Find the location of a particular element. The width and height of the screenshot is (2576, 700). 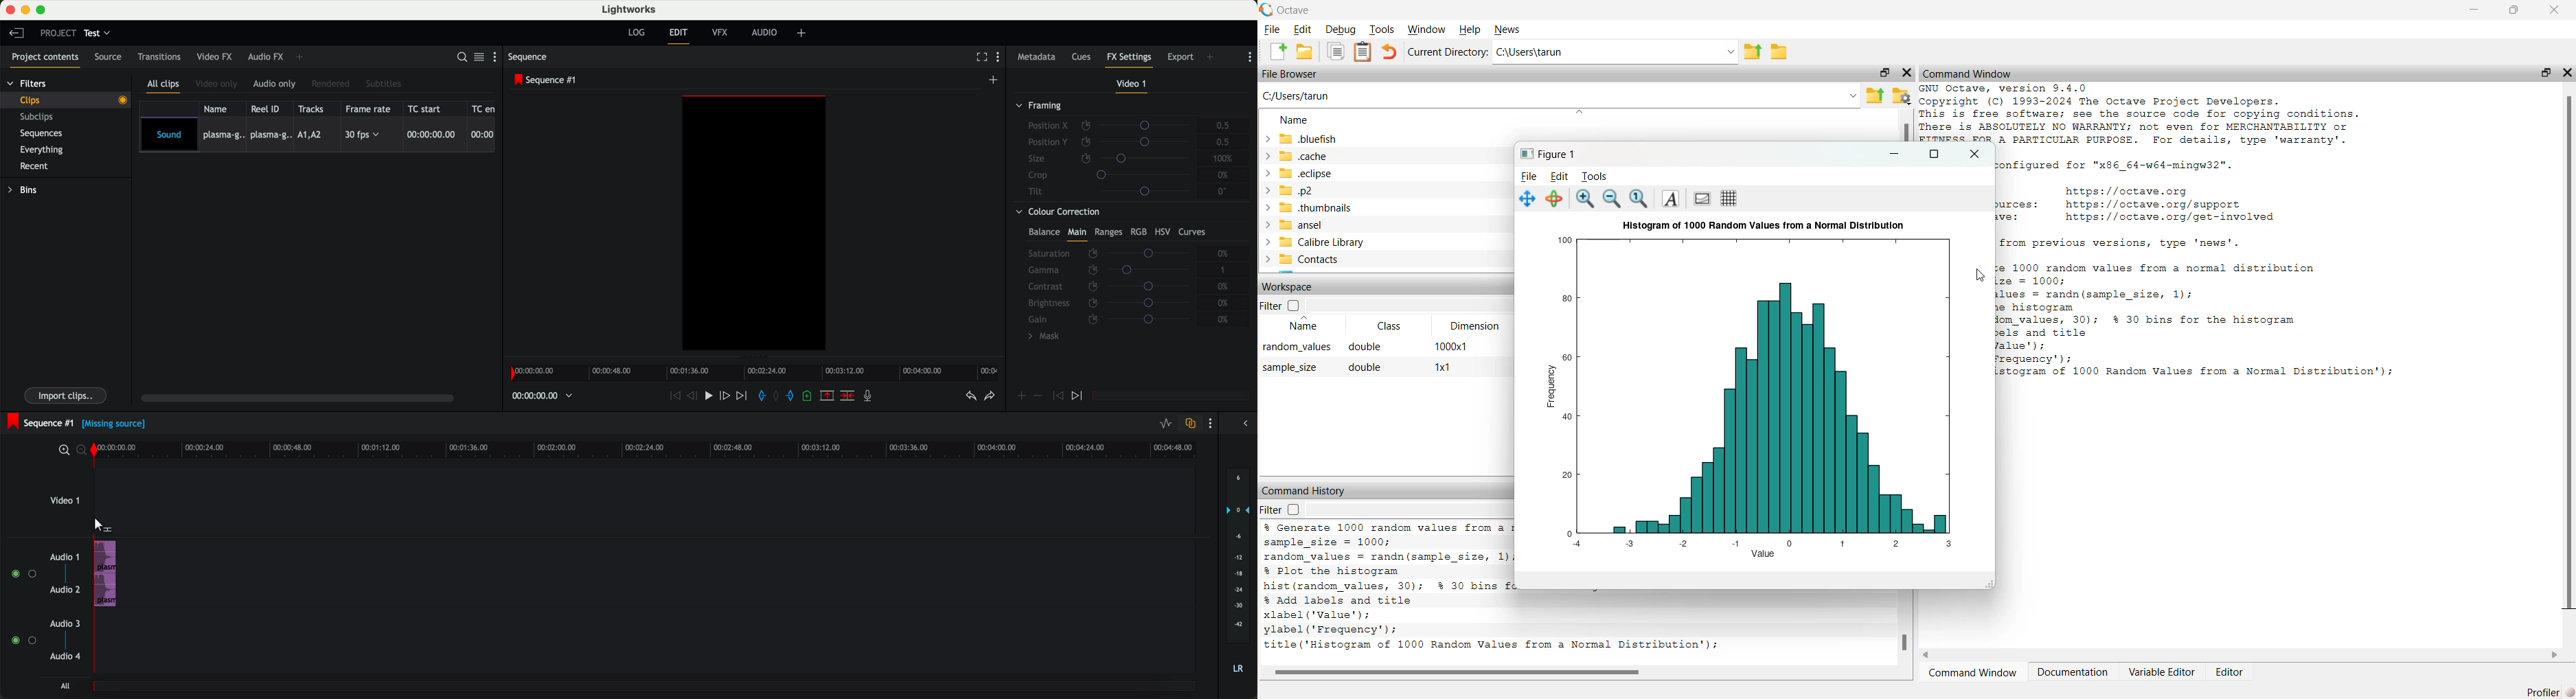

Edit is located at coordinates (1303, 30).